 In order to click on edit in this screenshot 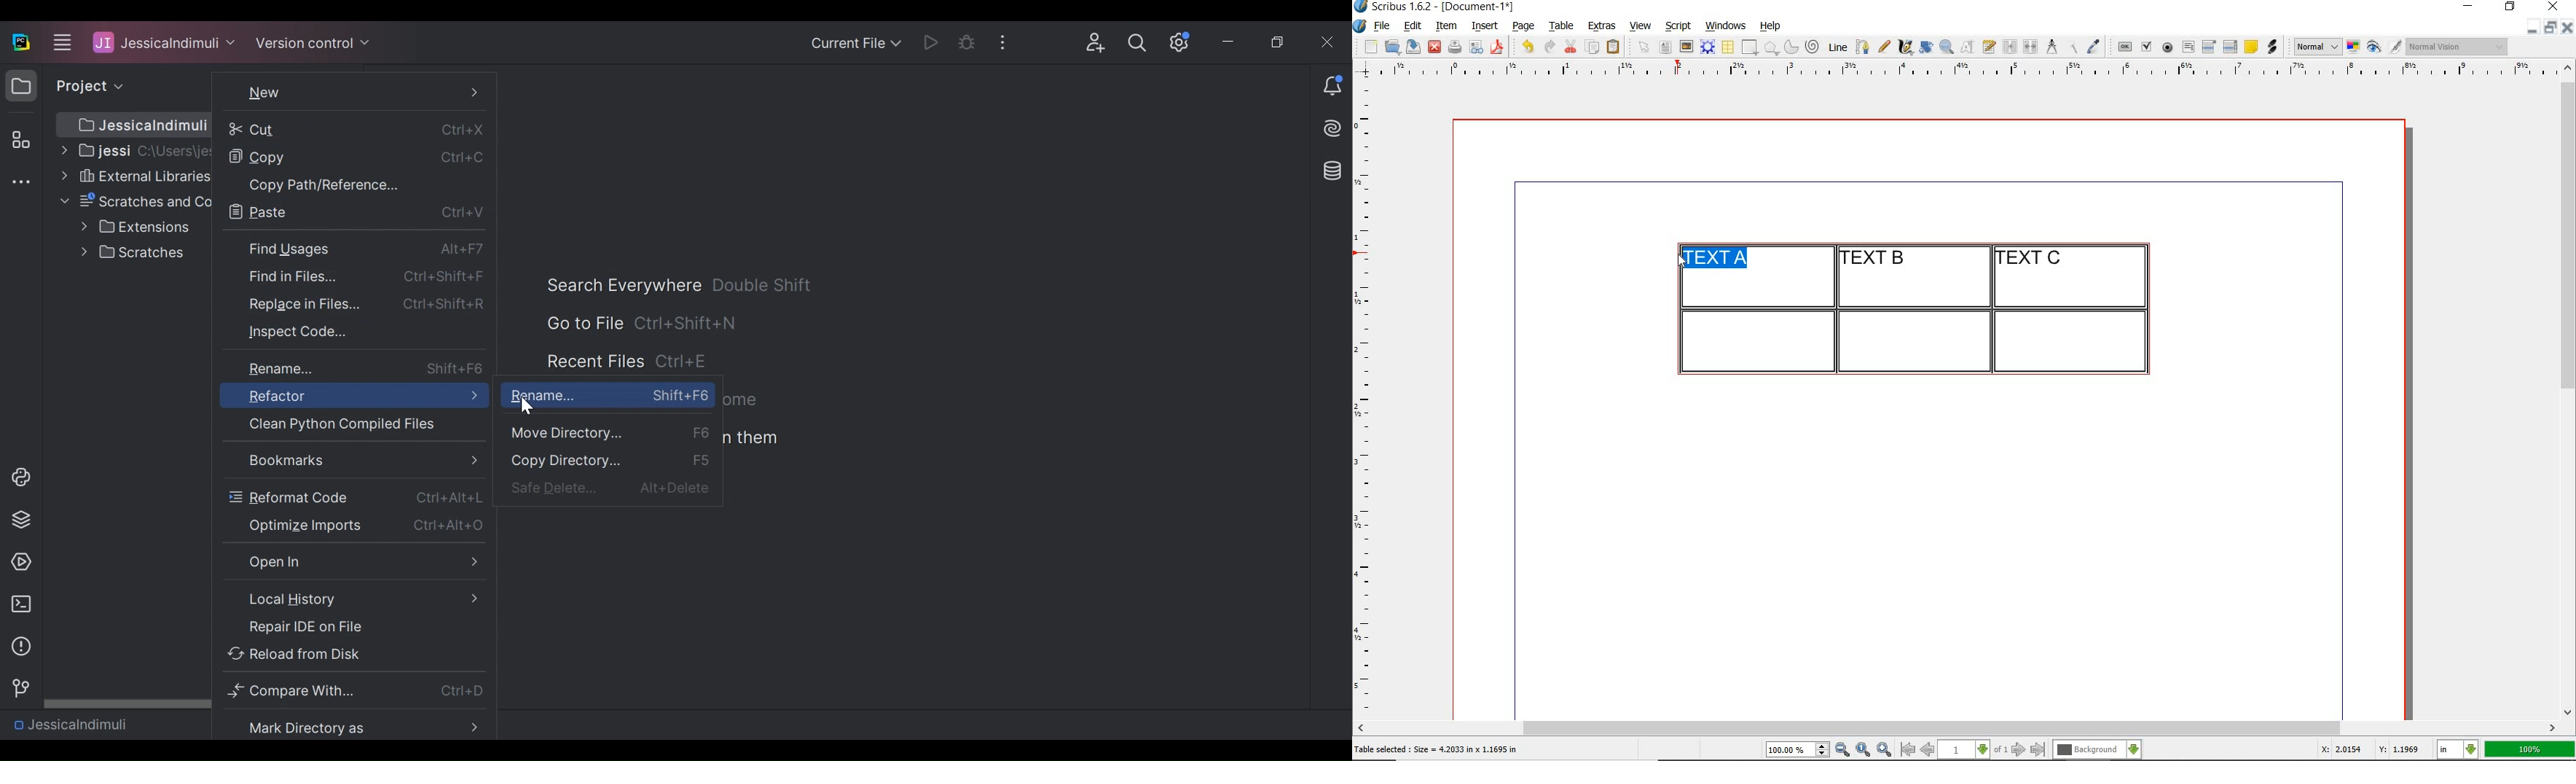, I will do `click(1413, 26)`.